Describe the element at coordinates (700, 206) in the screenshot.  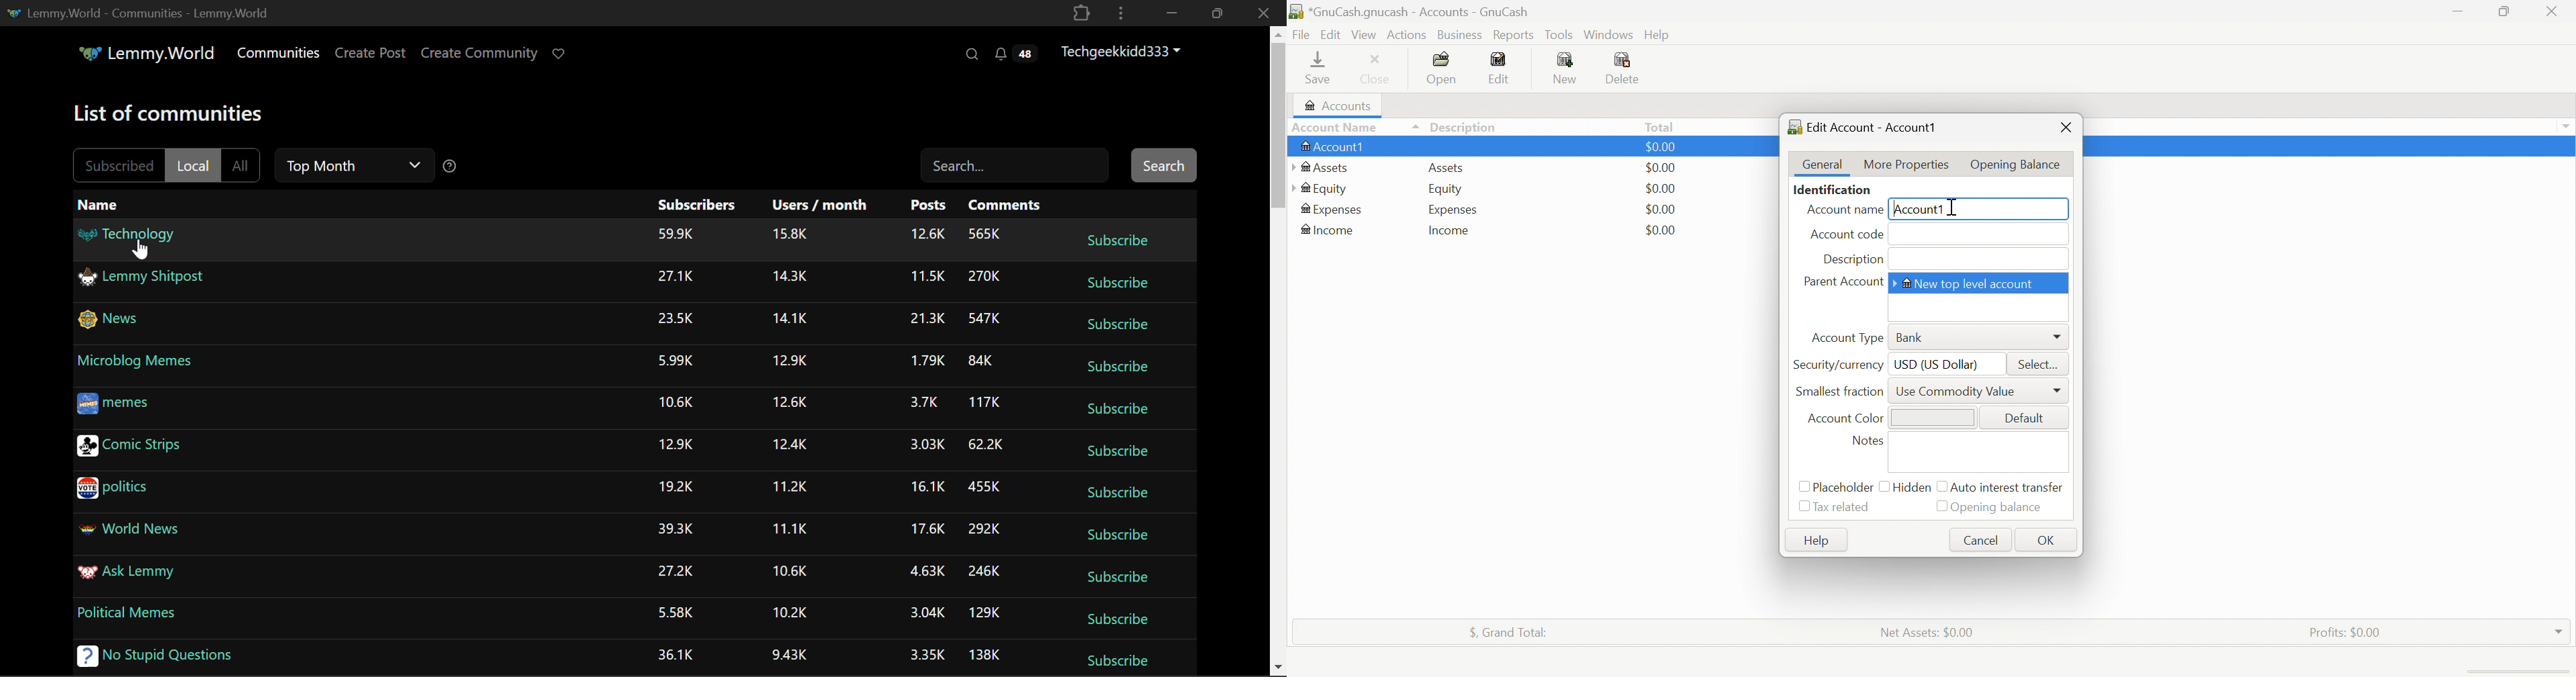
I see `Subscribers` at that location.